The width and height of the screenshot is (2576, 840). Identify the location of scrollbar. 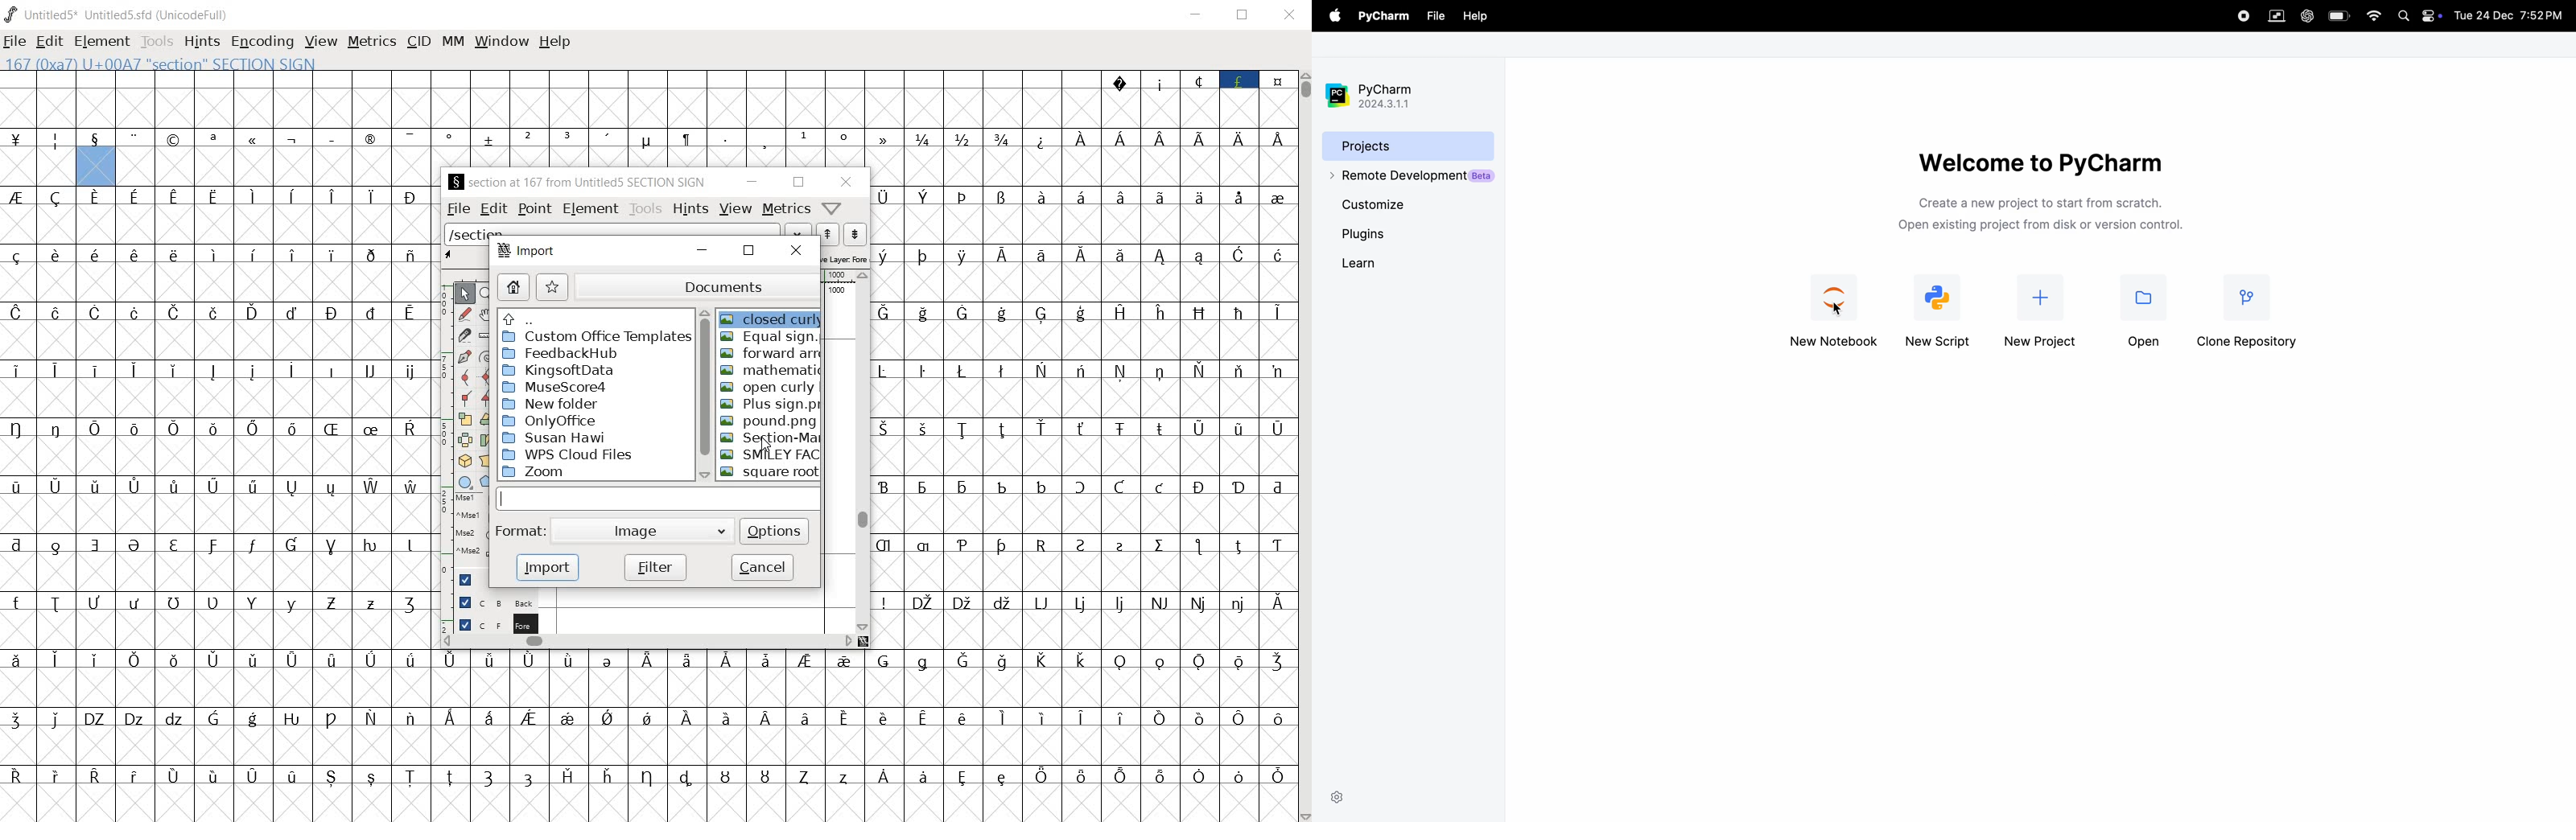
(863, 450).